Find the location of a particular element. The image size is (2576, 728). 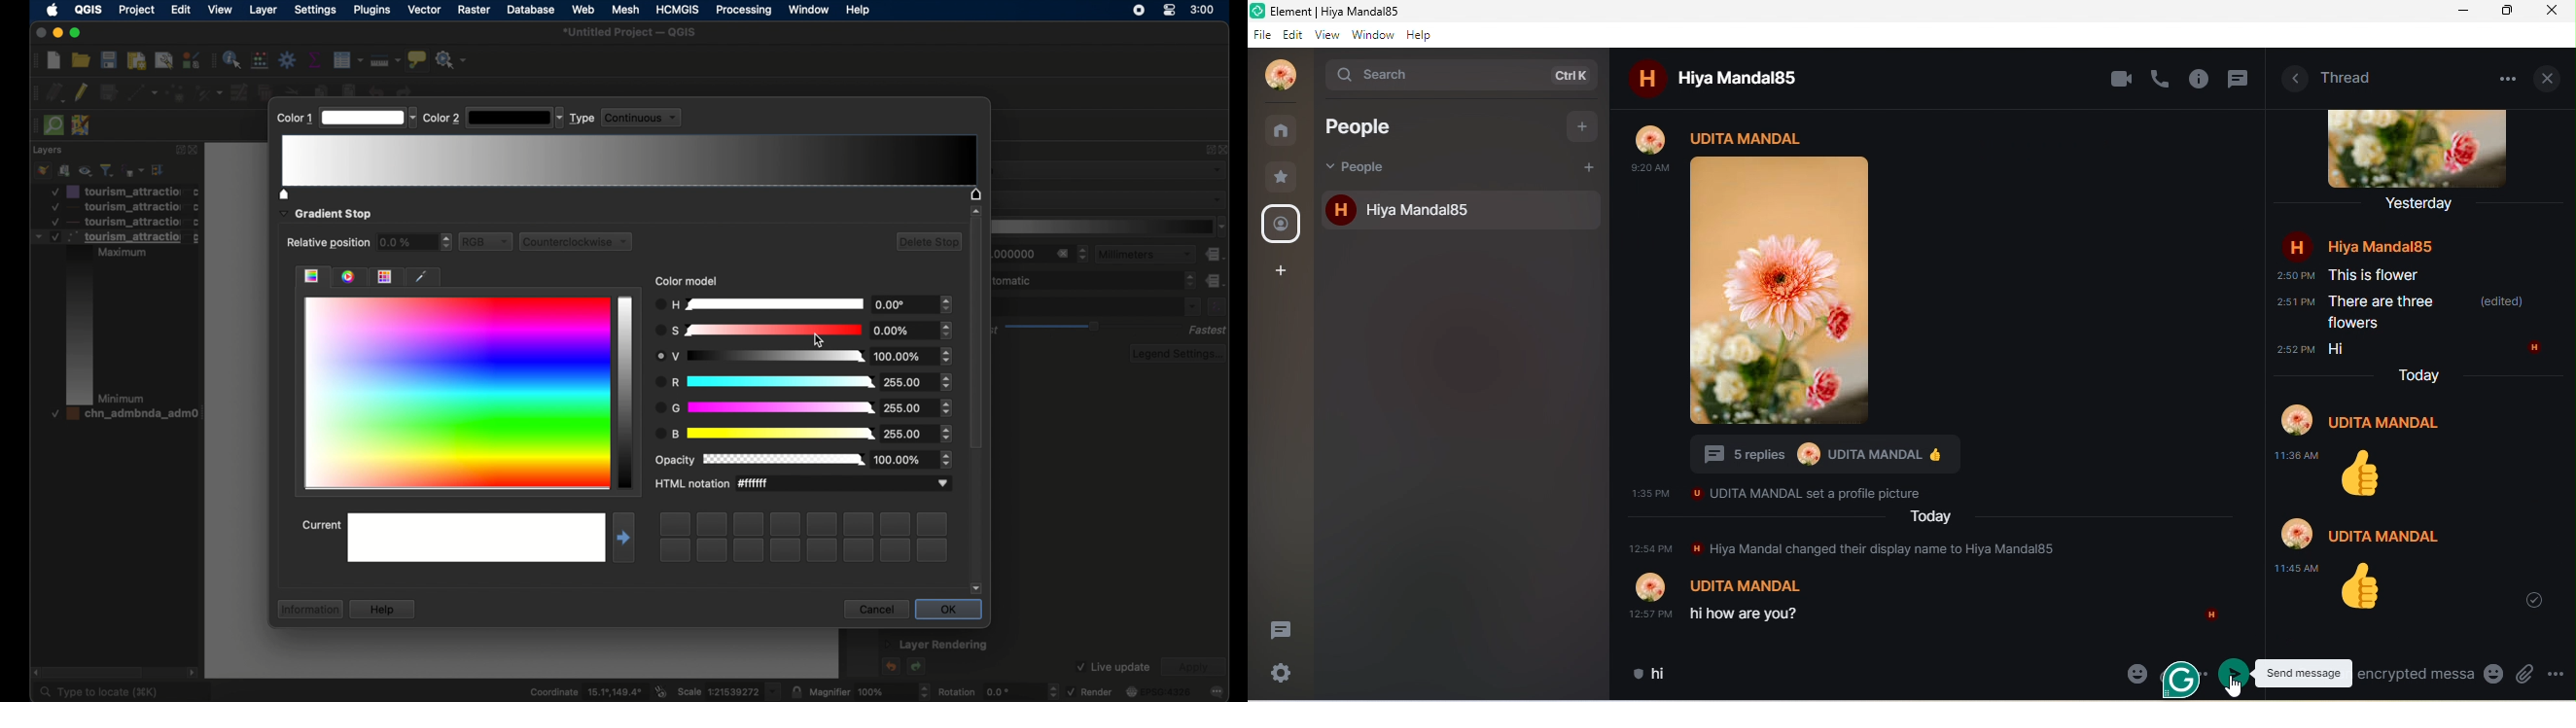

expand is located at coordinates (177, 150).